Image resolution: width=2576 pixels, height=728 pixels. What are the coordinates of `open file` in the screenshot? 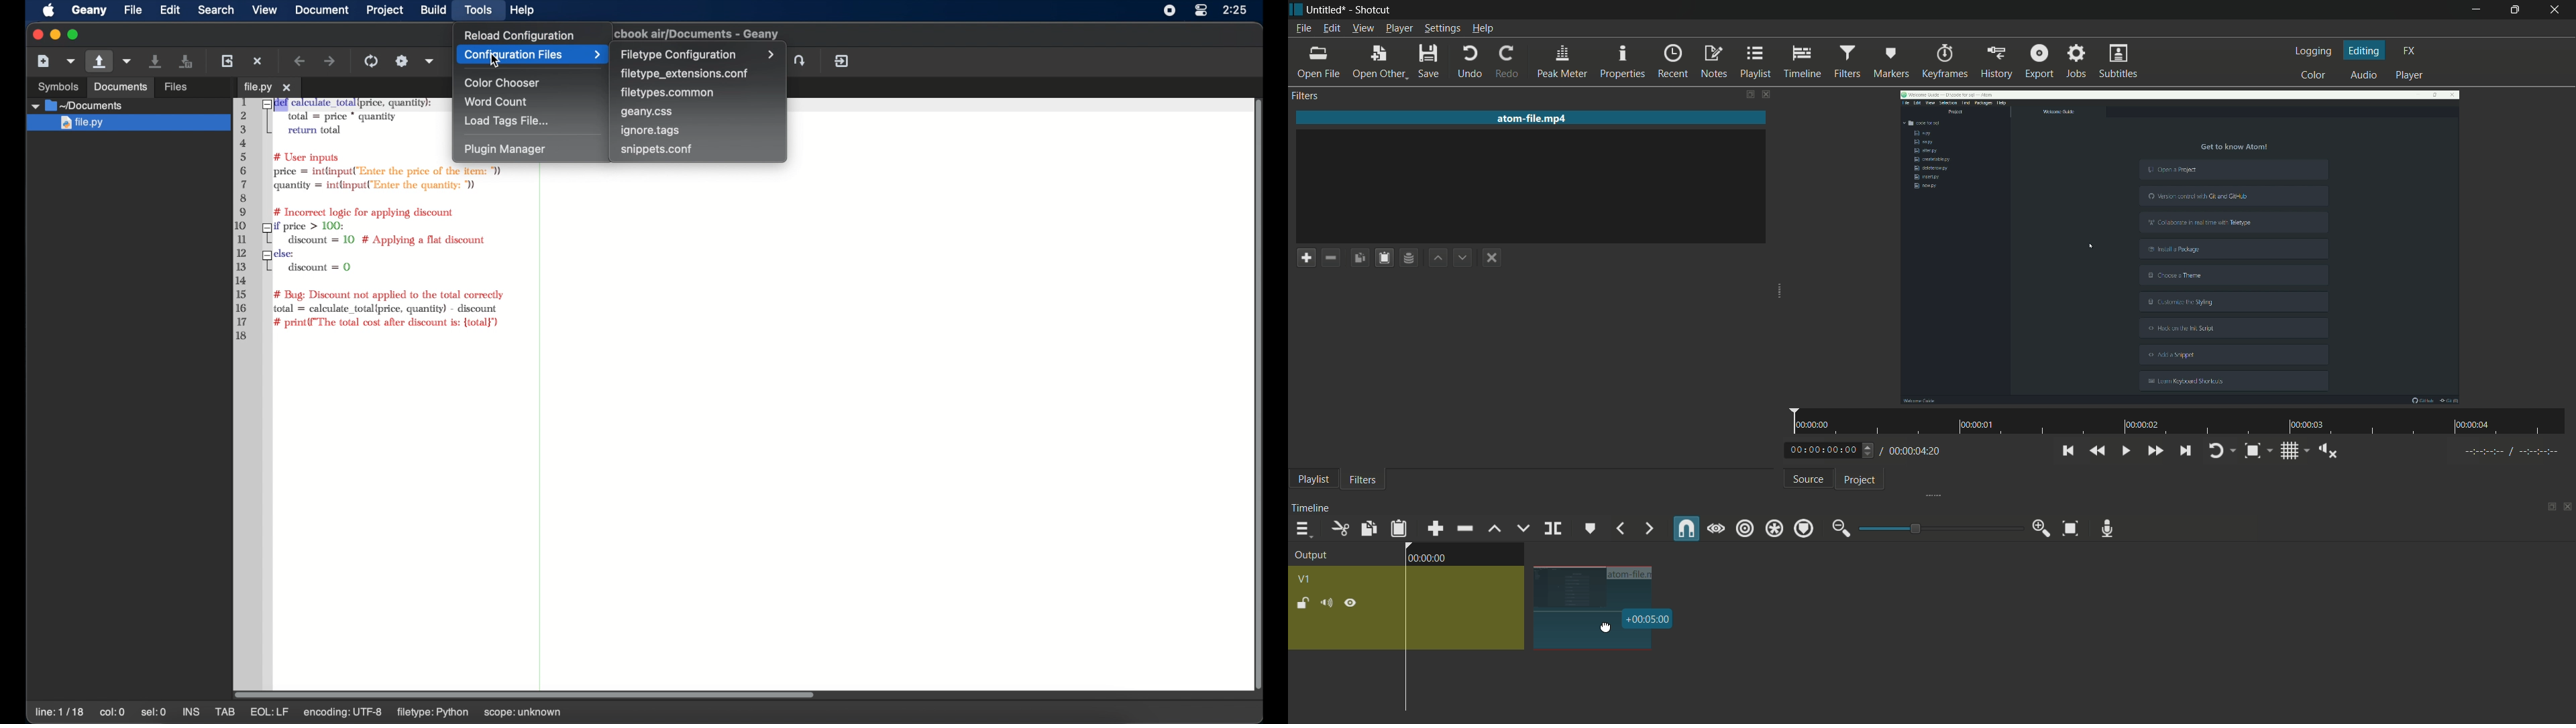 It's located at (1318, 63).